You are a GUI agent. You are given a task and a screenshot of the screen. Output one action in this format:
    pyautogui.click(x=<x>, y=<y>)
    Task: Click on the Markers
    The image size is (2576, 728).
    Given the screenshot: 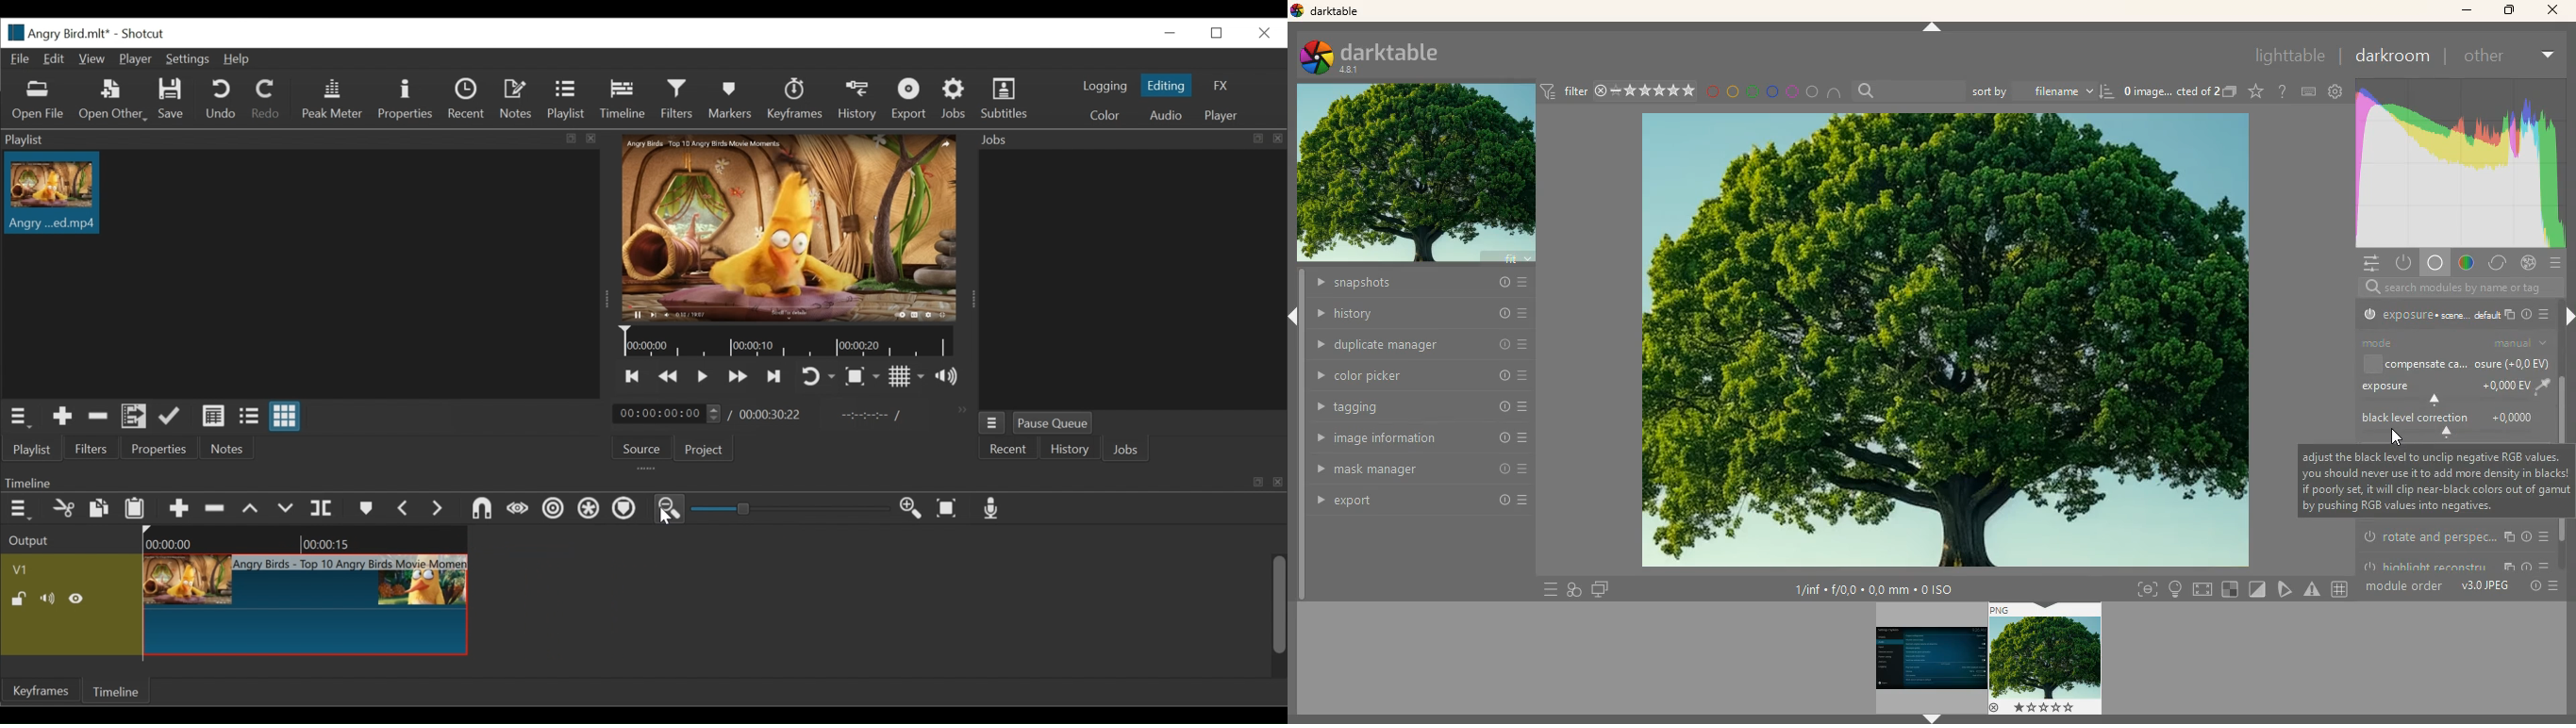 What is the action you would take?
    pyautogui.click(x=731, y=99)
    